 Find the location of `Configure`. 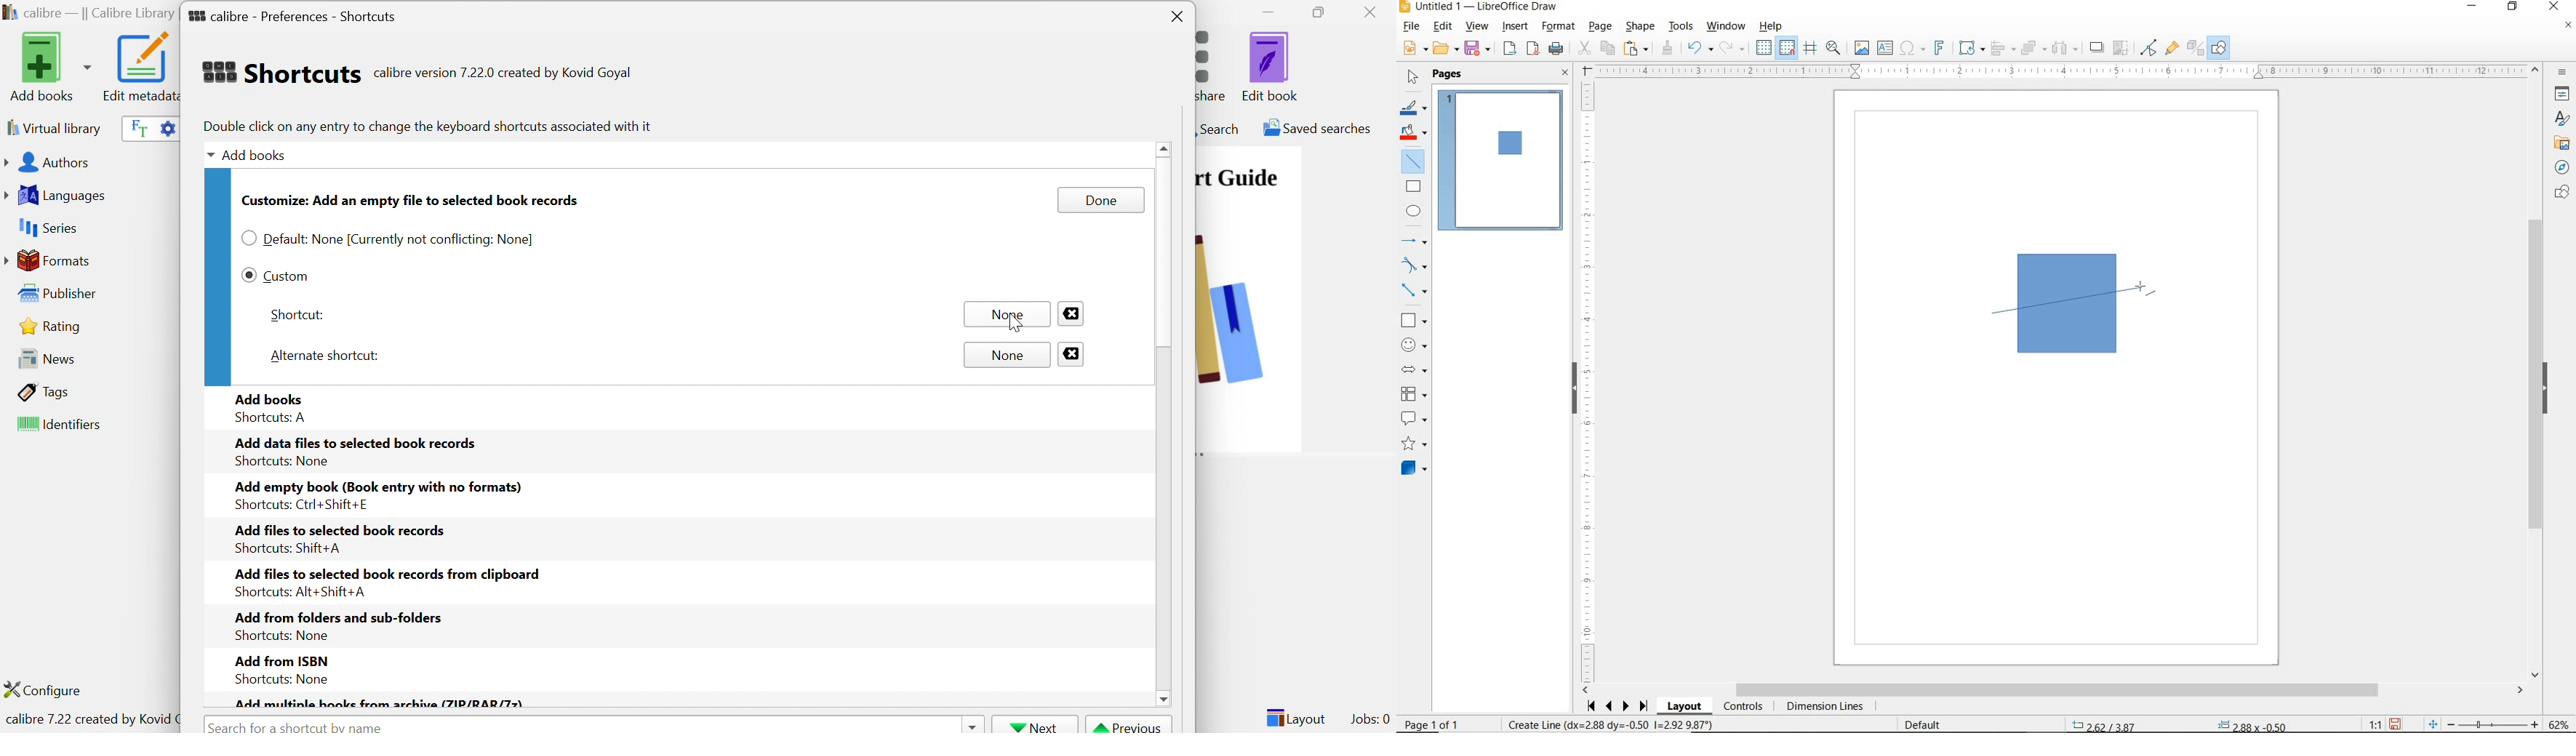

Configure is located at coordinates (49, 689).